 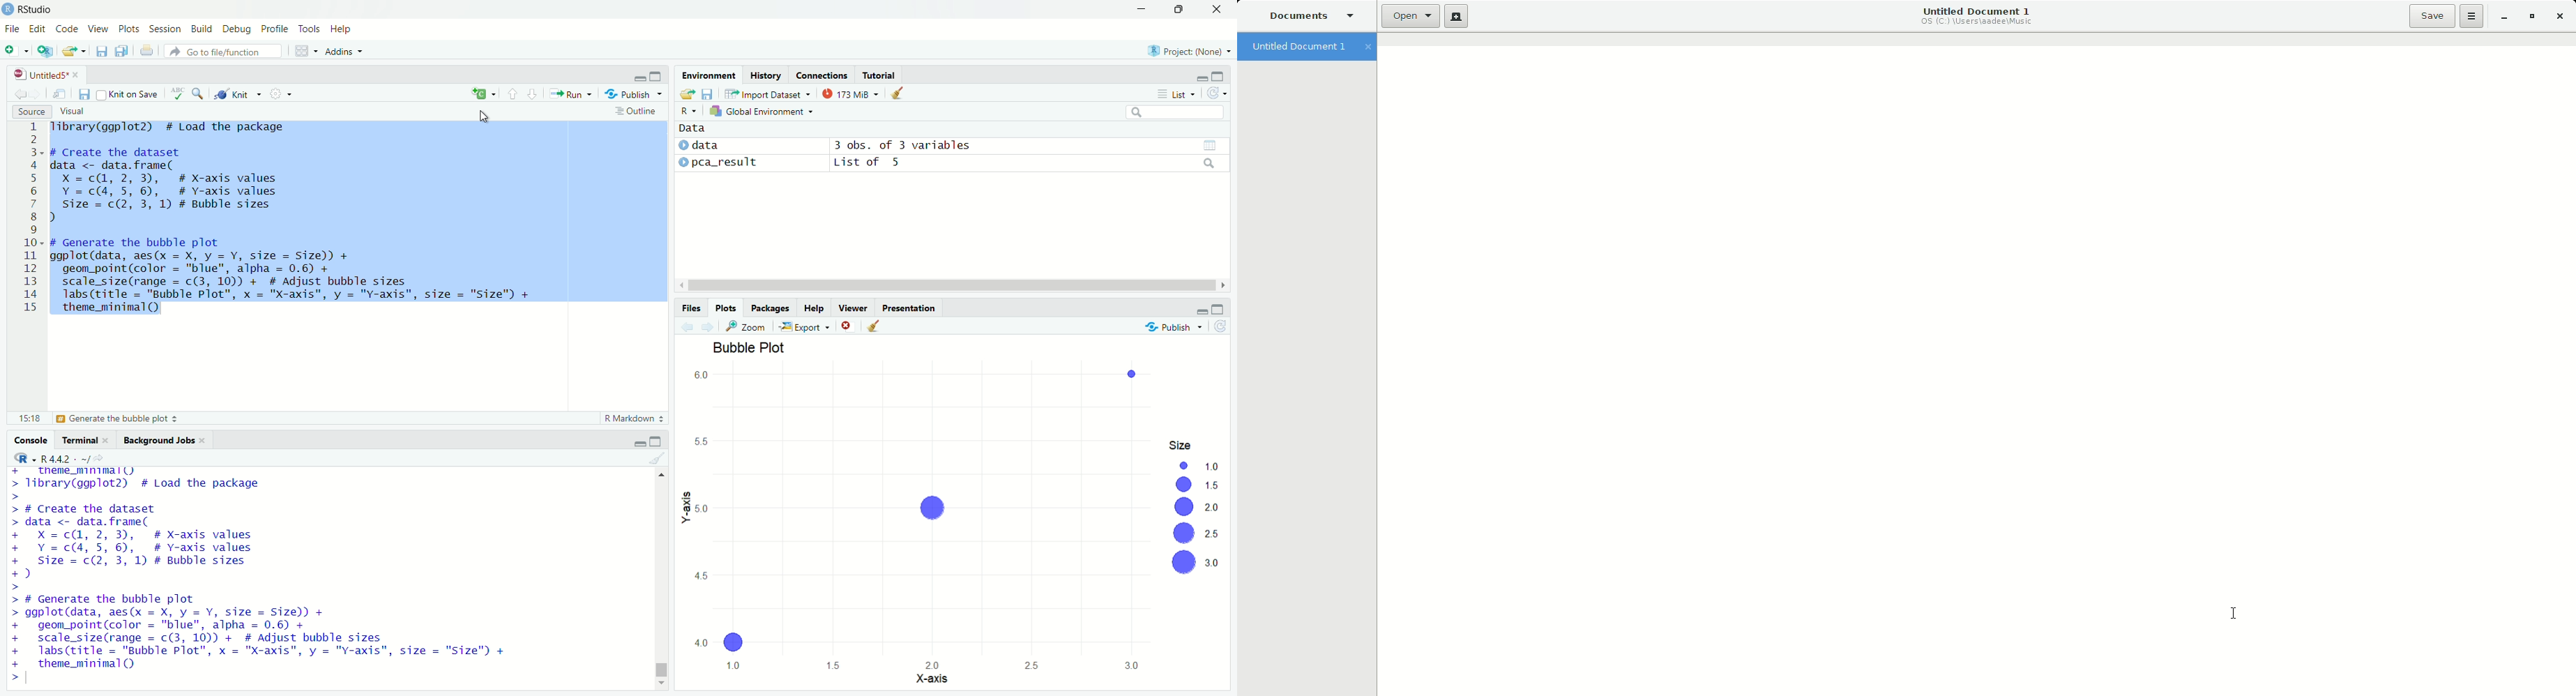 What do you see at coordinates (198, 92) in the screenshot?
I see `find and replace` at bounding box center [198, 92].